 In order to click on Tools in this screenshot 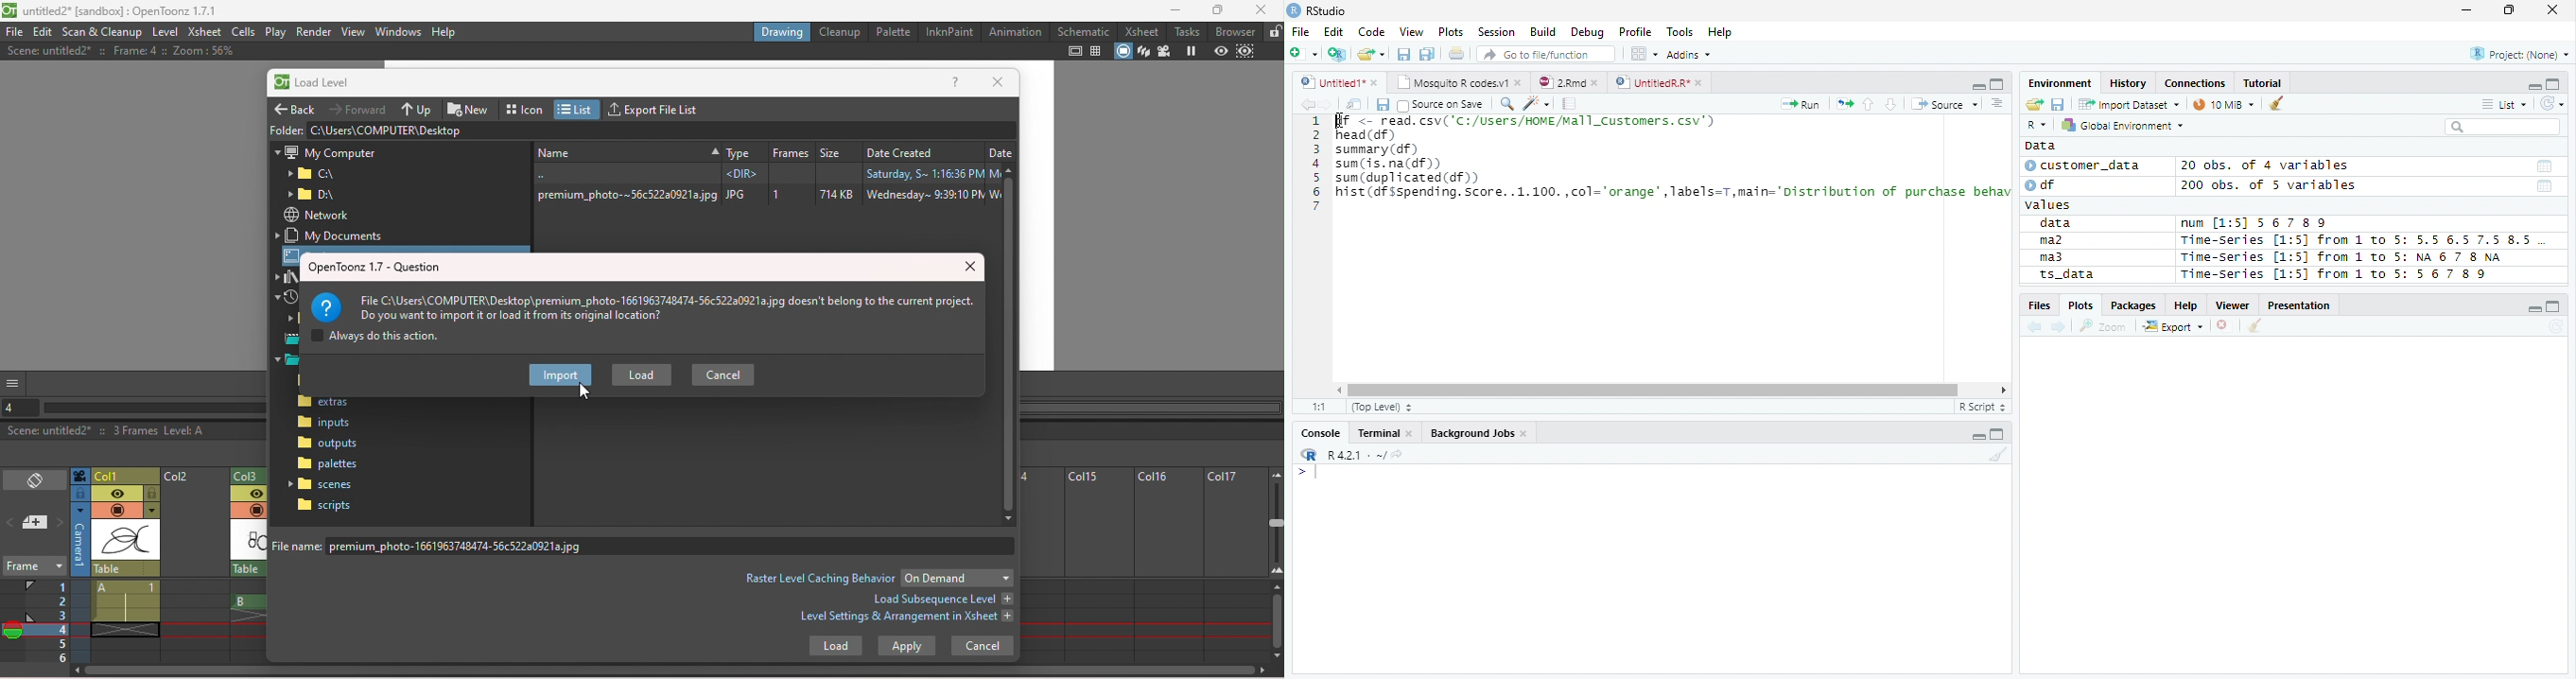, I will do `click(1683, 30)`.